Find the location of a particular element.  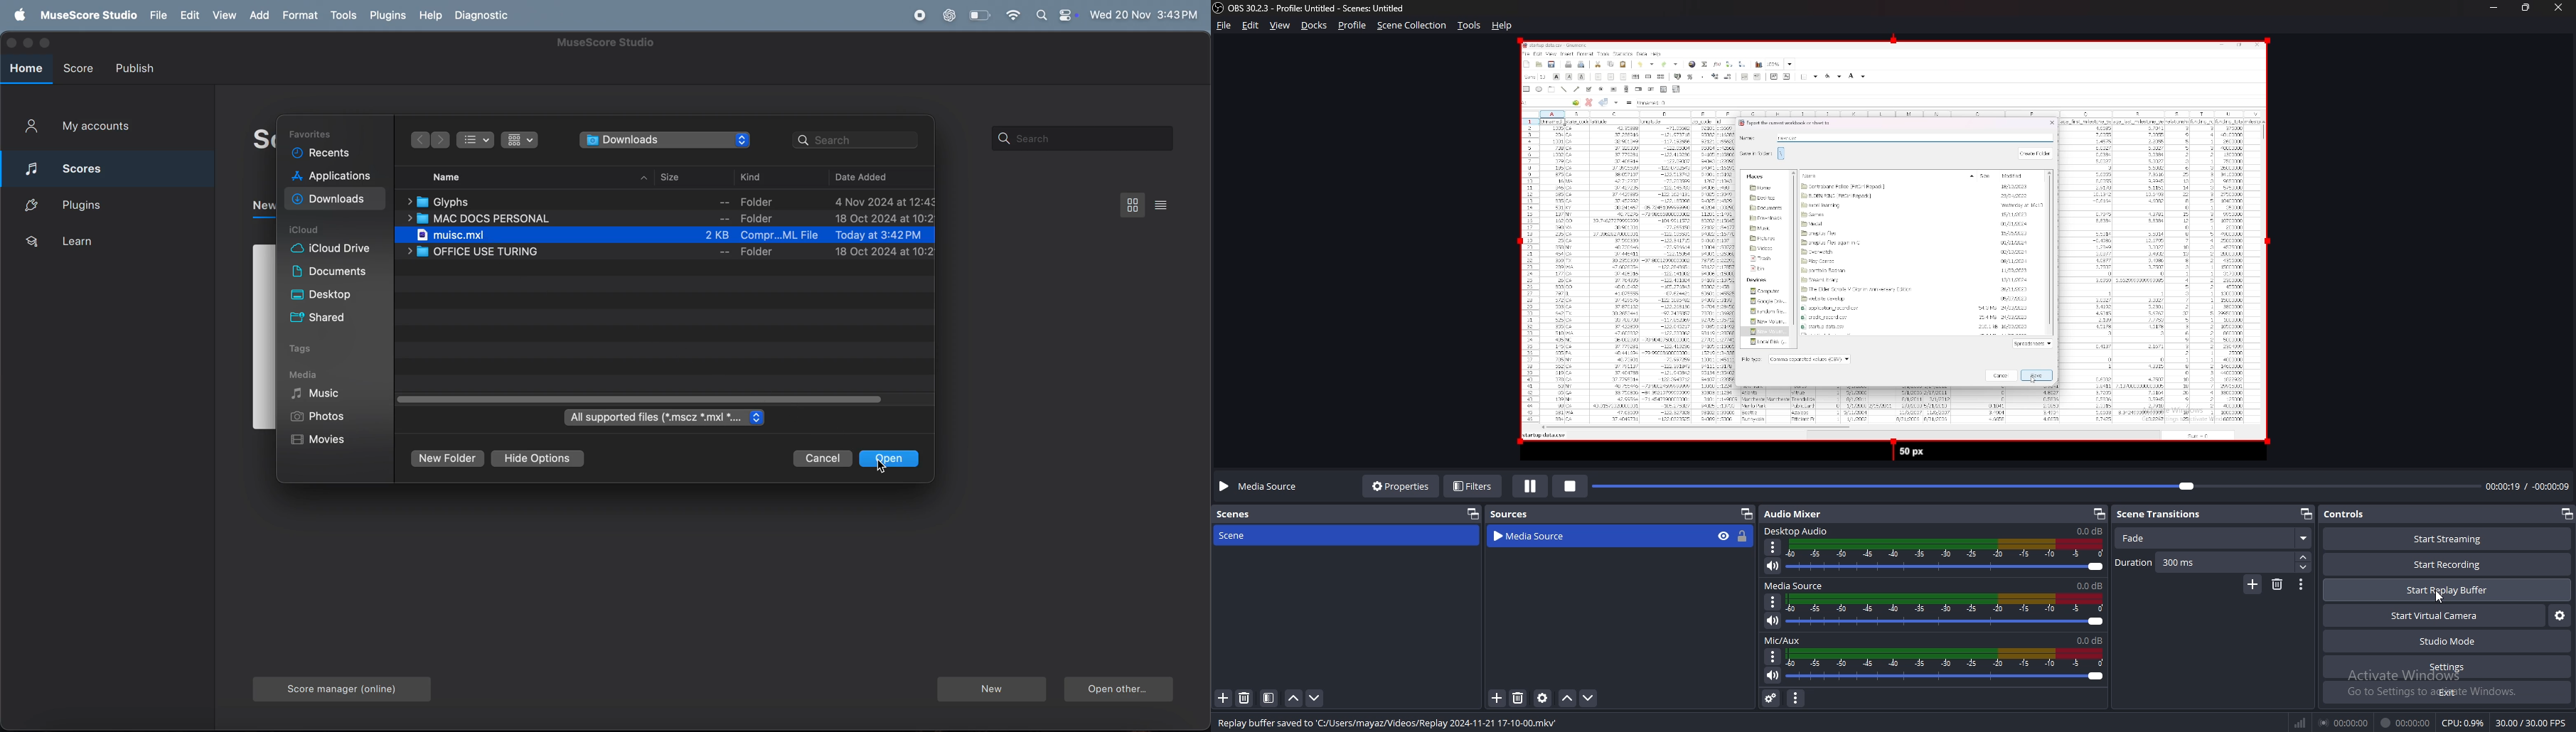

start virtual camera is located at coordinates (2435, 615).